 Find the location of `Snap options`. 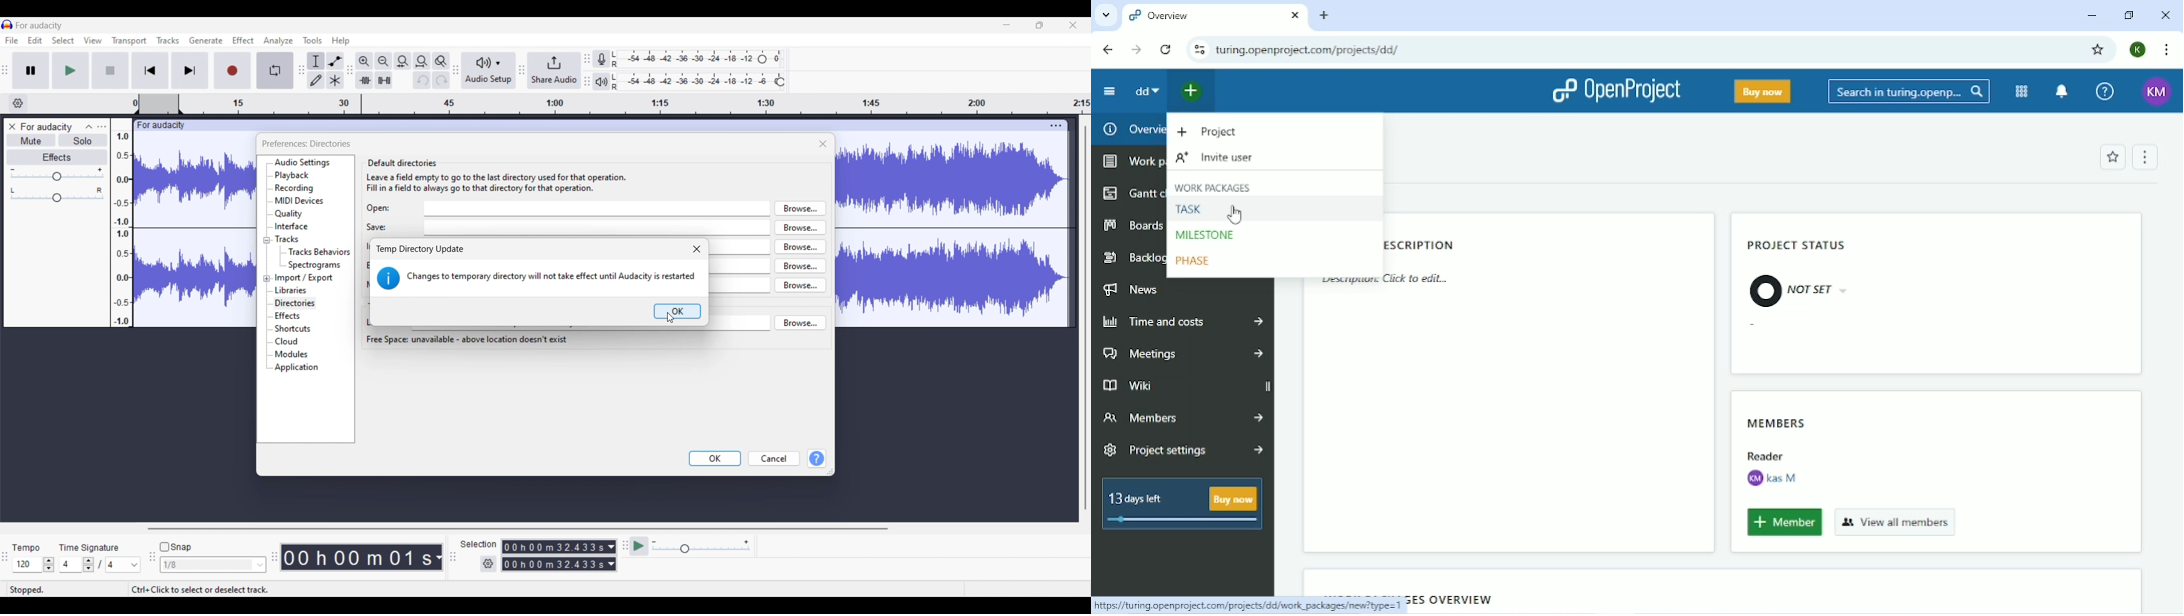

Snap options is located at coordinates (213, 565).